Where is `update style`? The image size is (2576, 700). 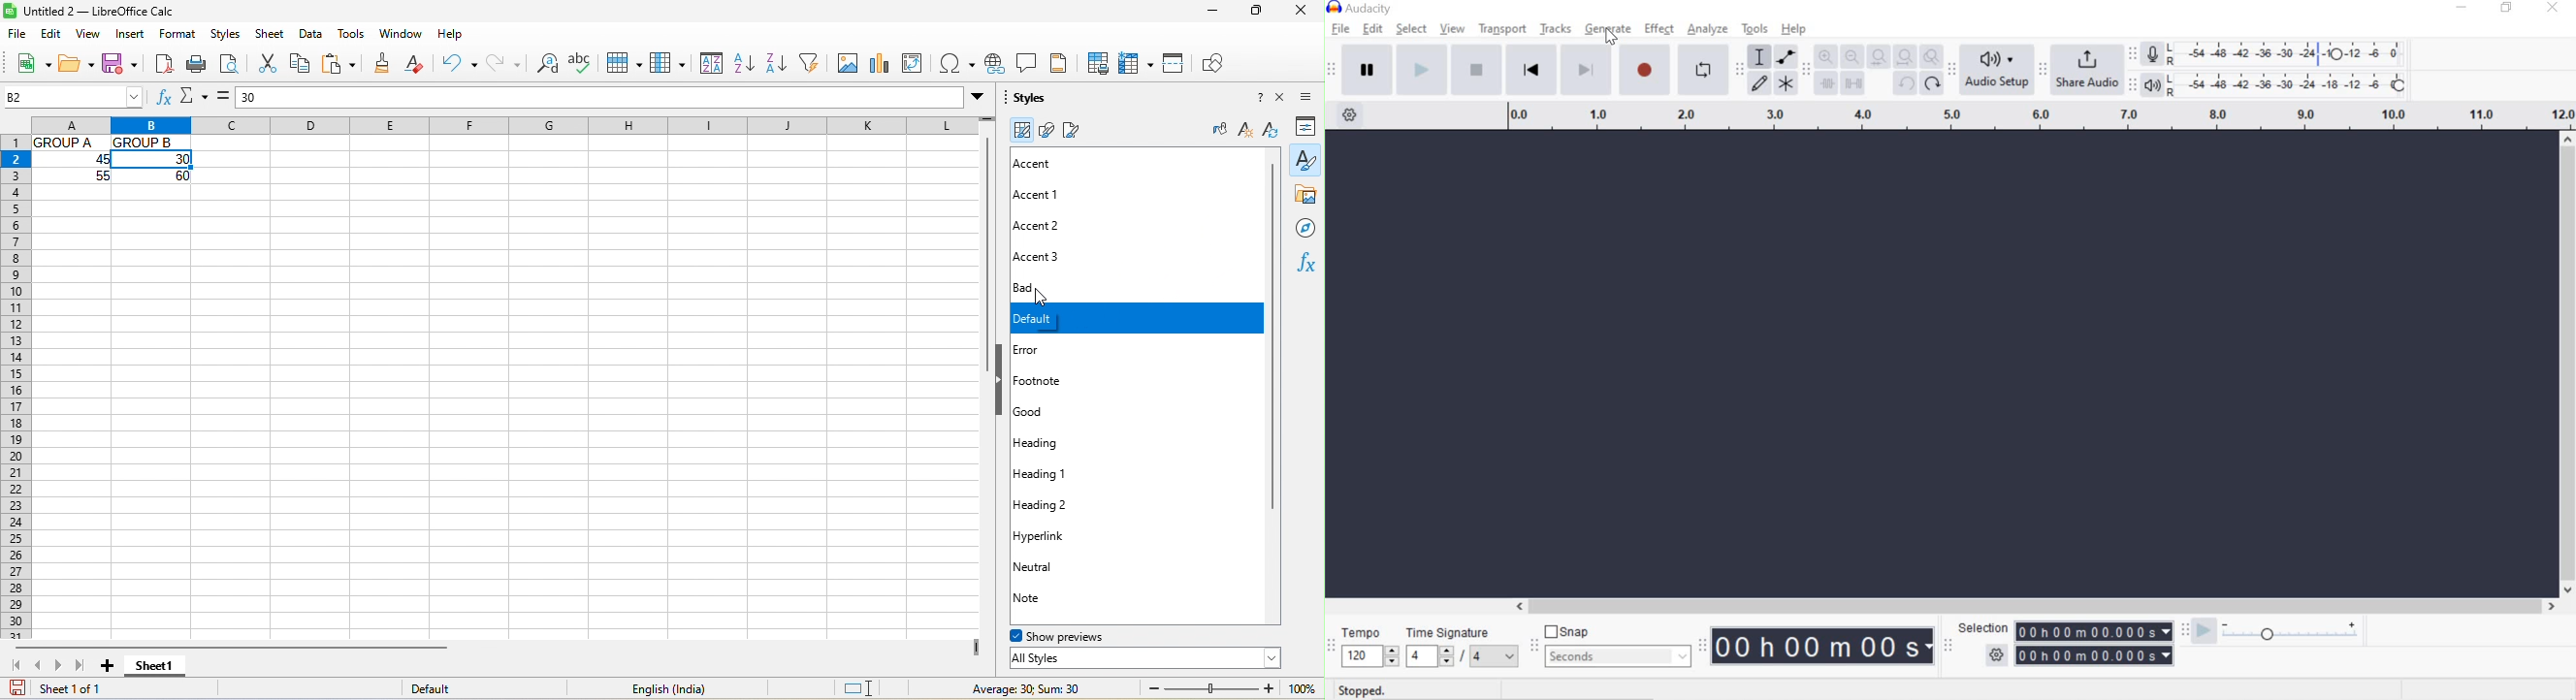 update style is located at coordinates (1271, 133).